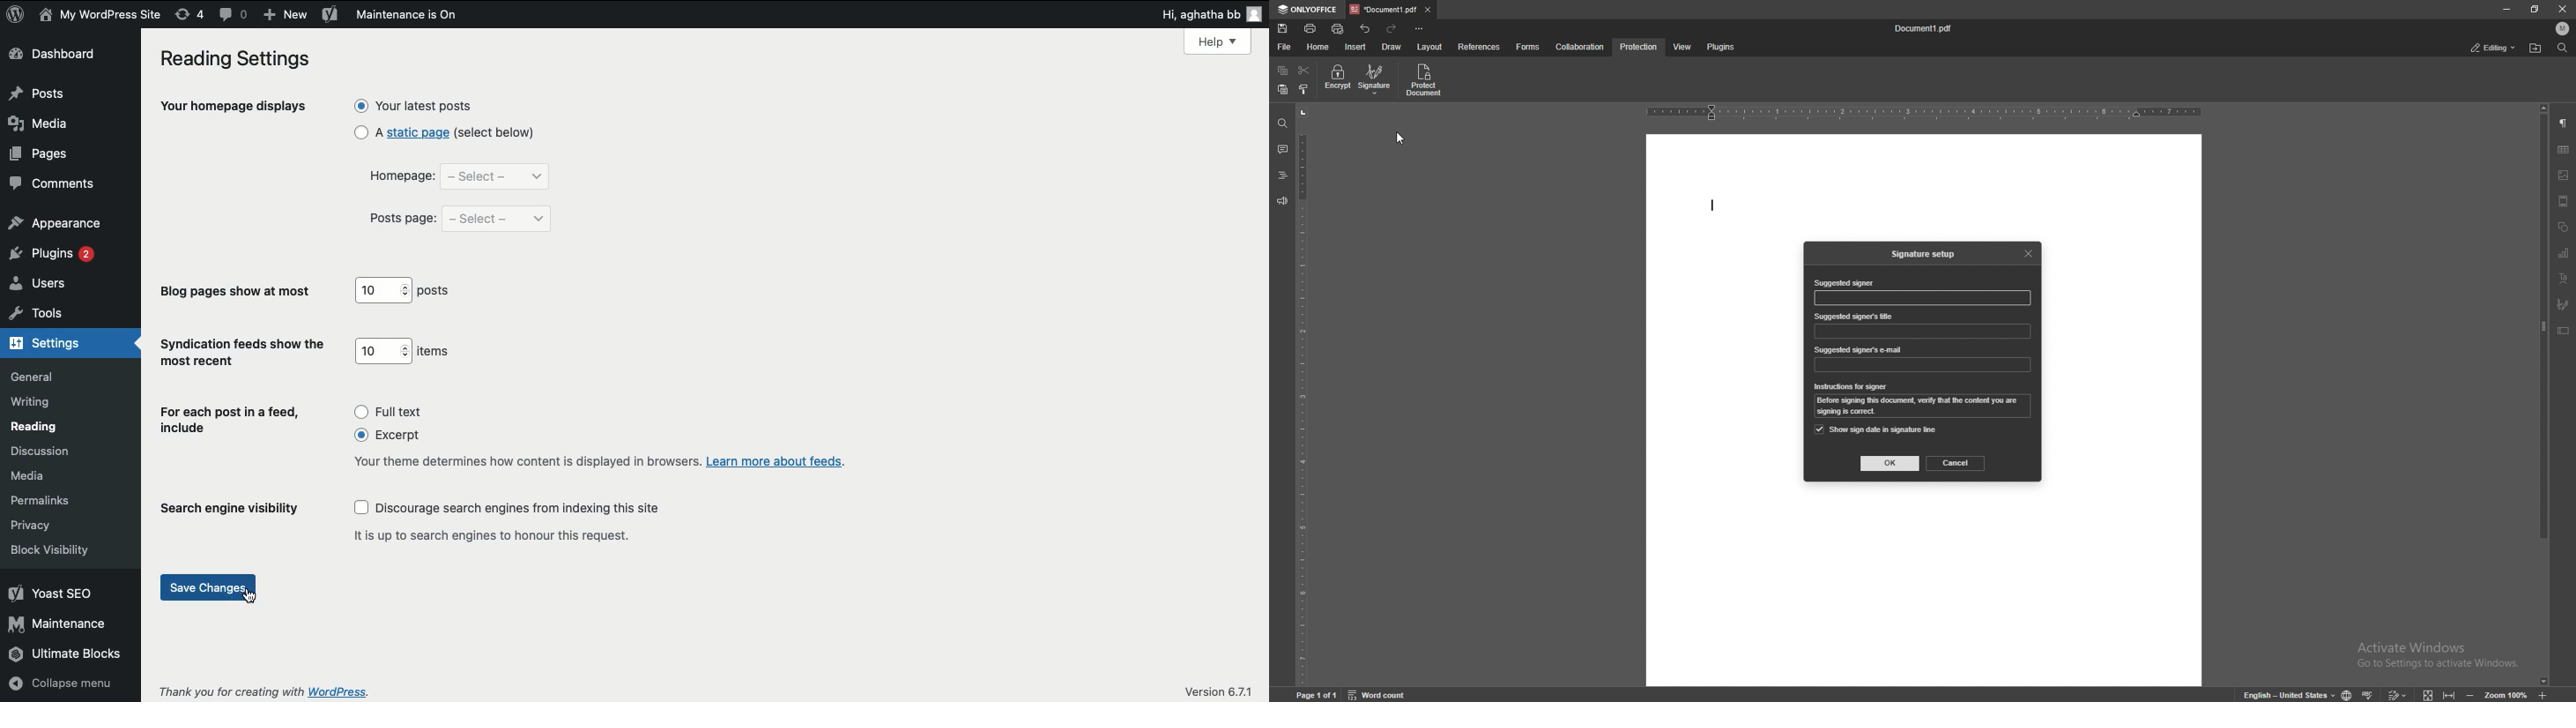 The height and width of the screenshot is (728, 2576). What do you see at coordinates (1284, 29) in the screenshot?
I see `save` at bounding box center [1284, 29].